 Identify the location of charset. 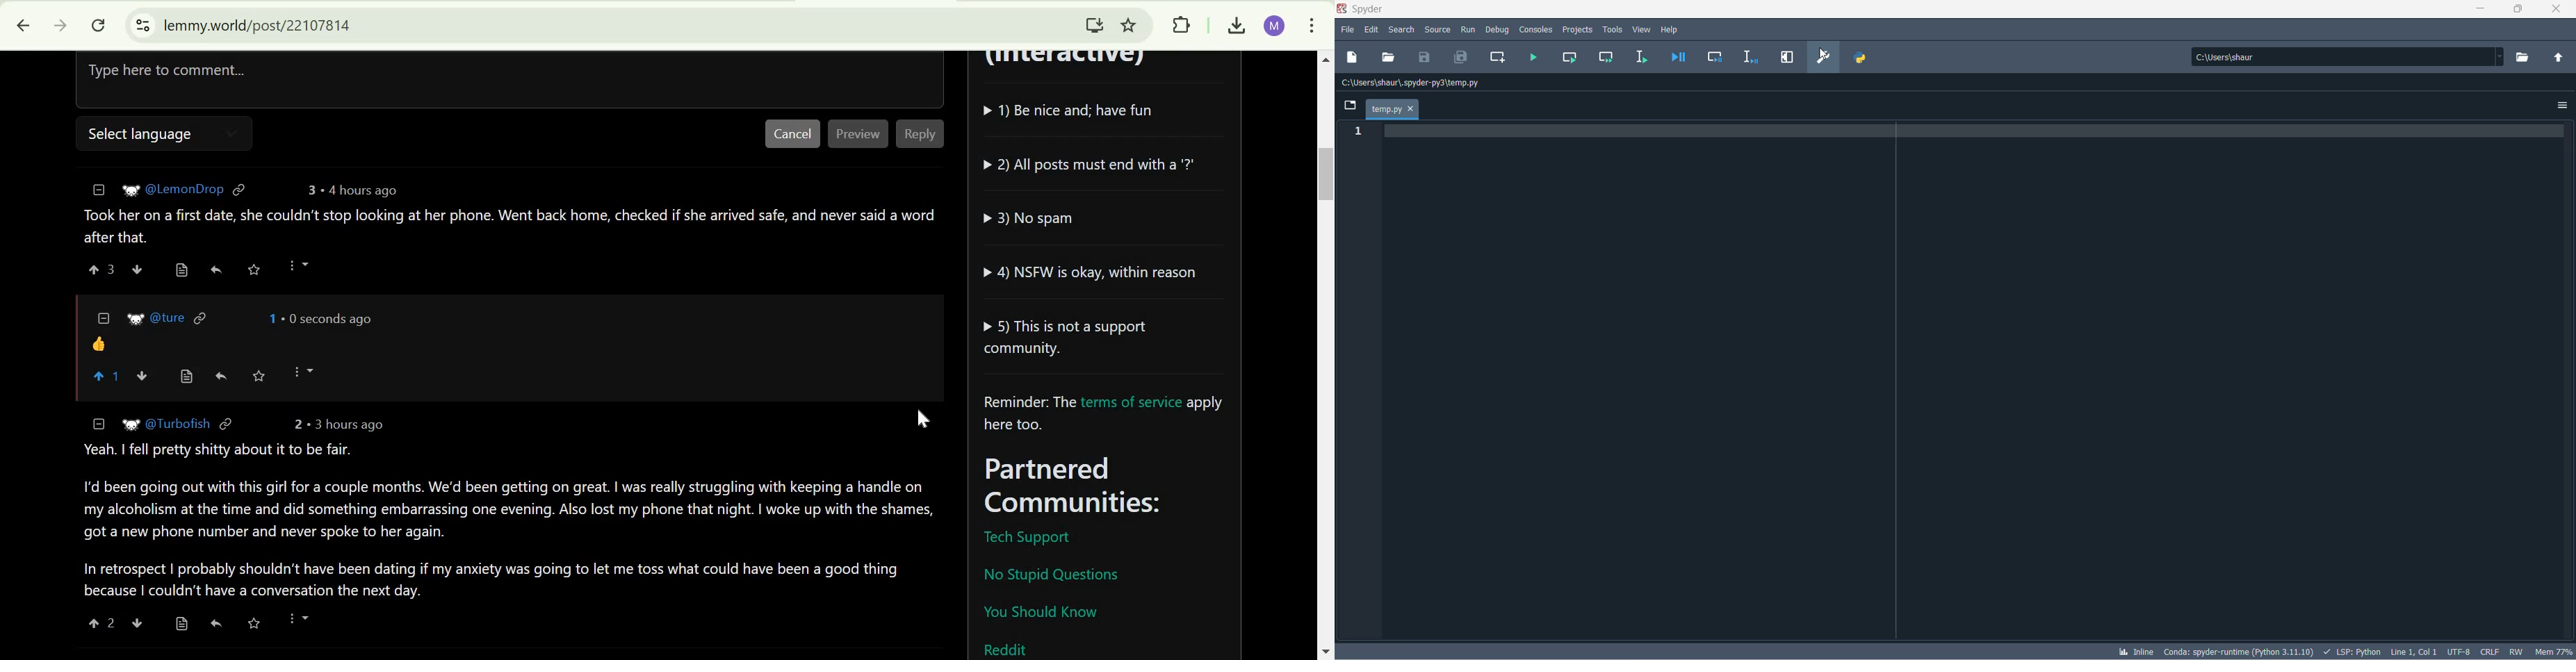
(2458, 650).